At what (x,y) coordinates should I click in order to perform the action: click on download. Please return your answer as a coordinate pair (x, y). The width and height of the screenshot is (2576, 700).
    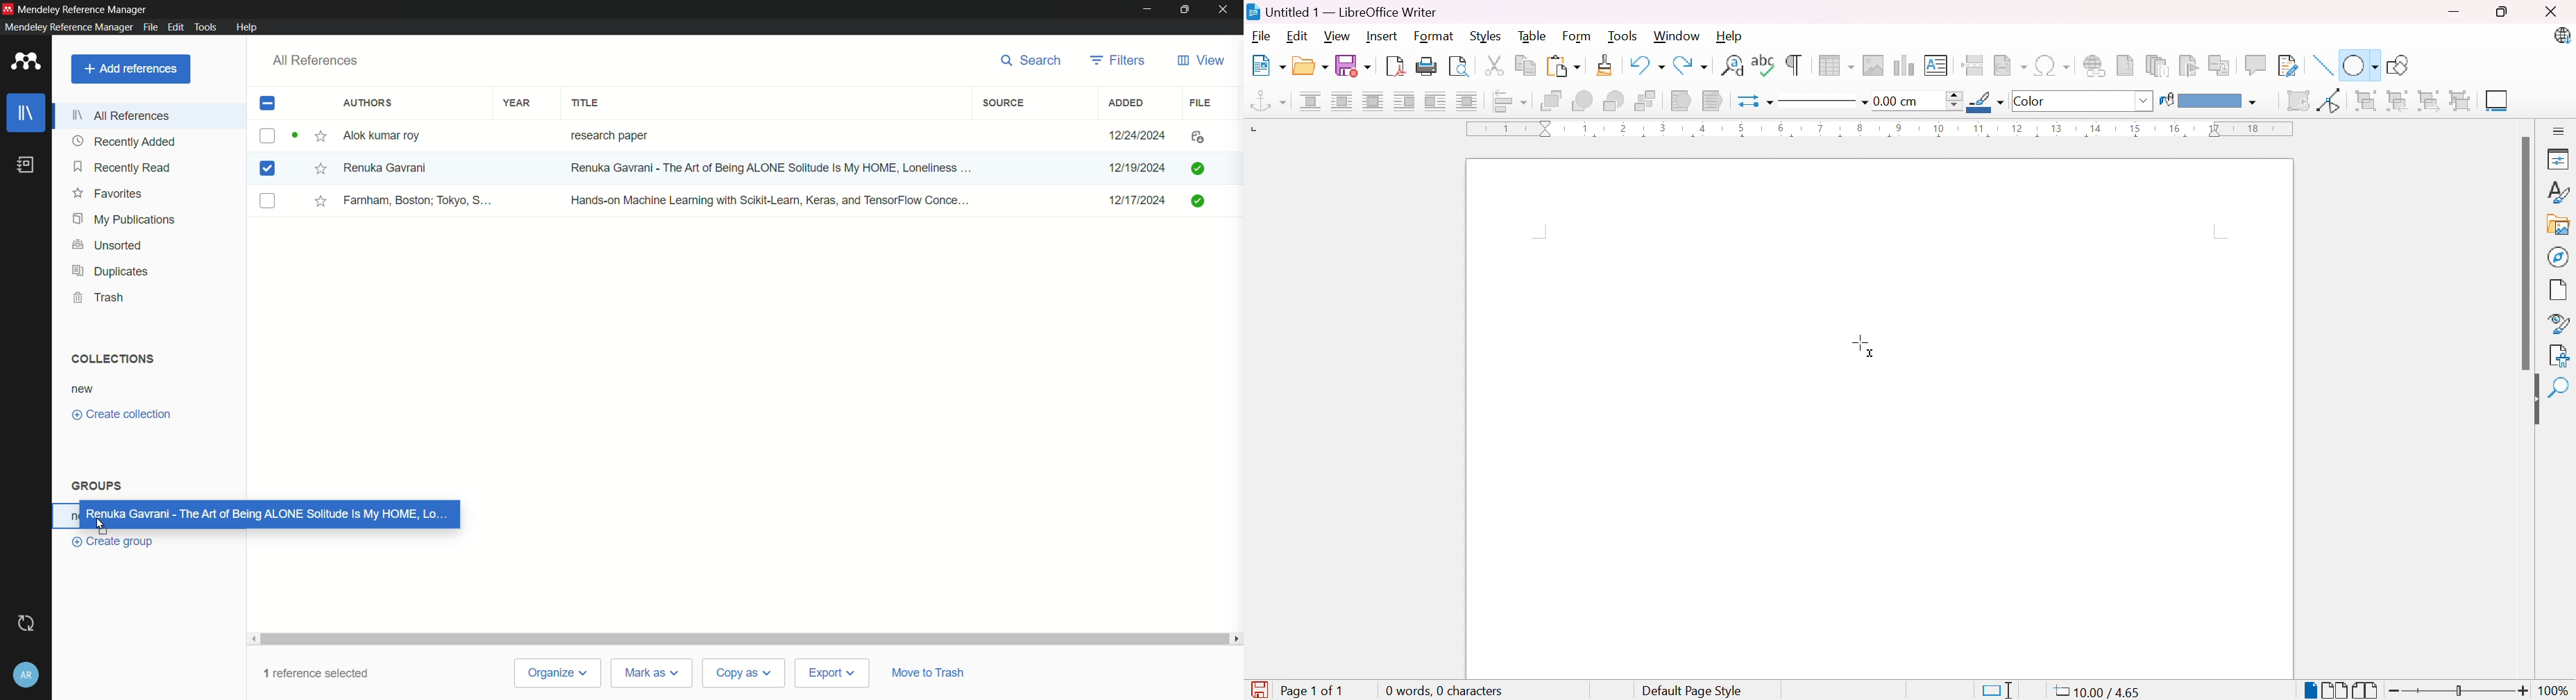
    Looking at the image, I should click on (1194, 138).